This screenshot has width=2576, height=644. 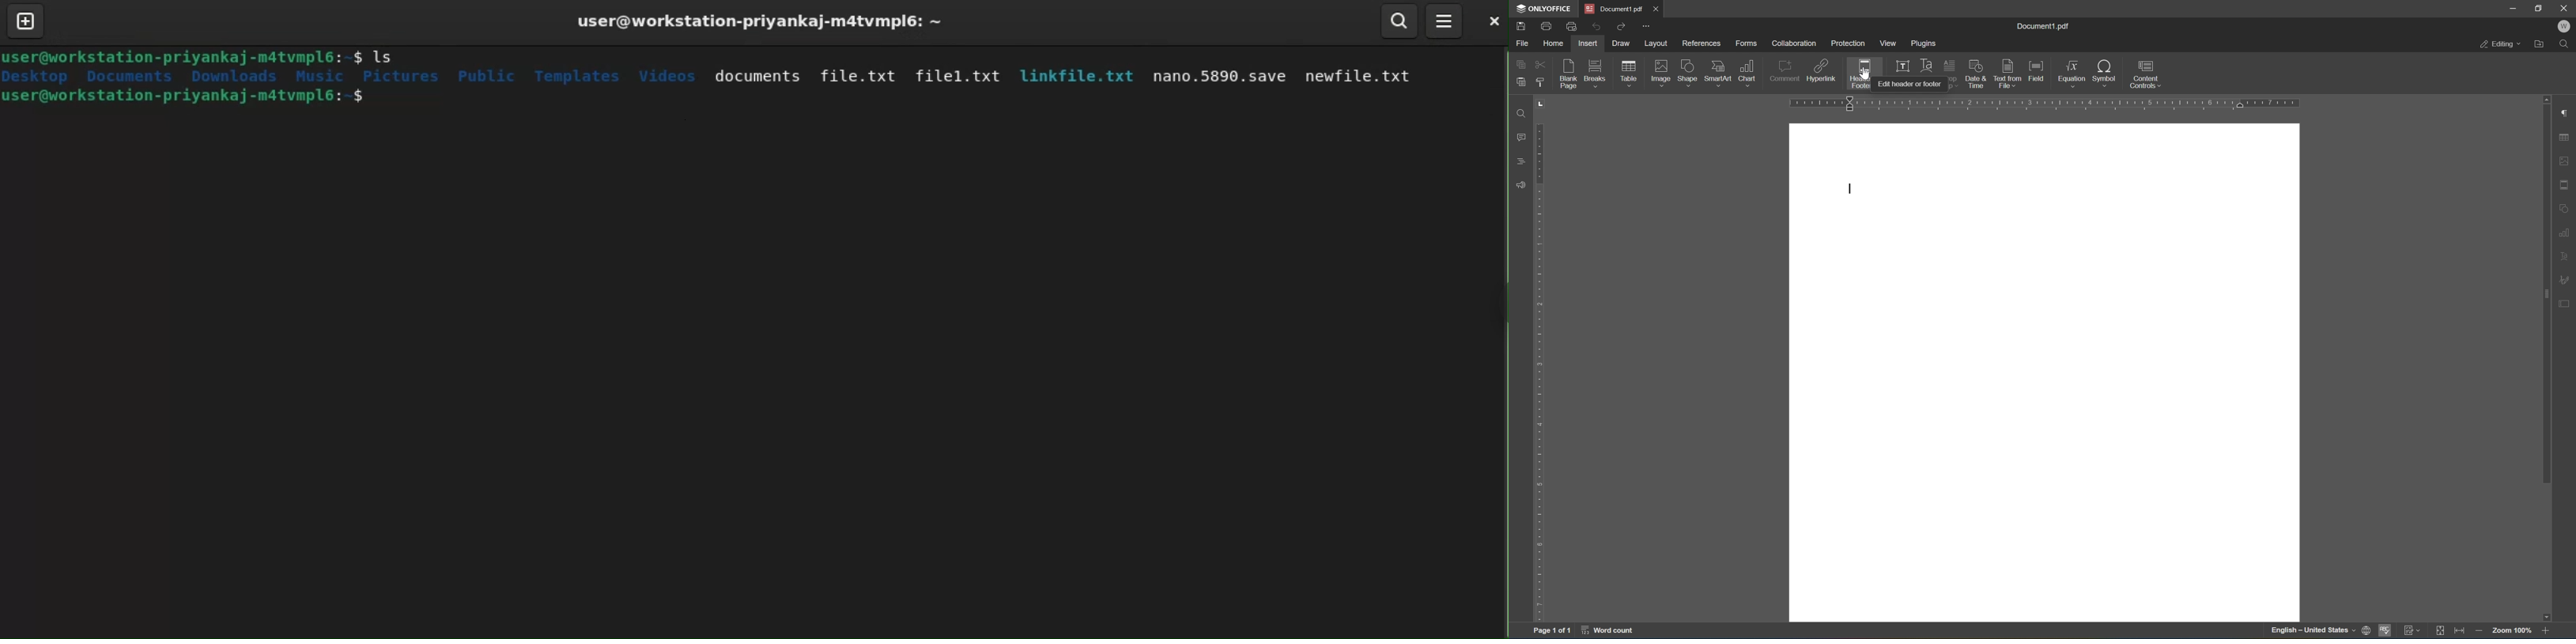 I want to click on close, so click(x=2566, y=9).